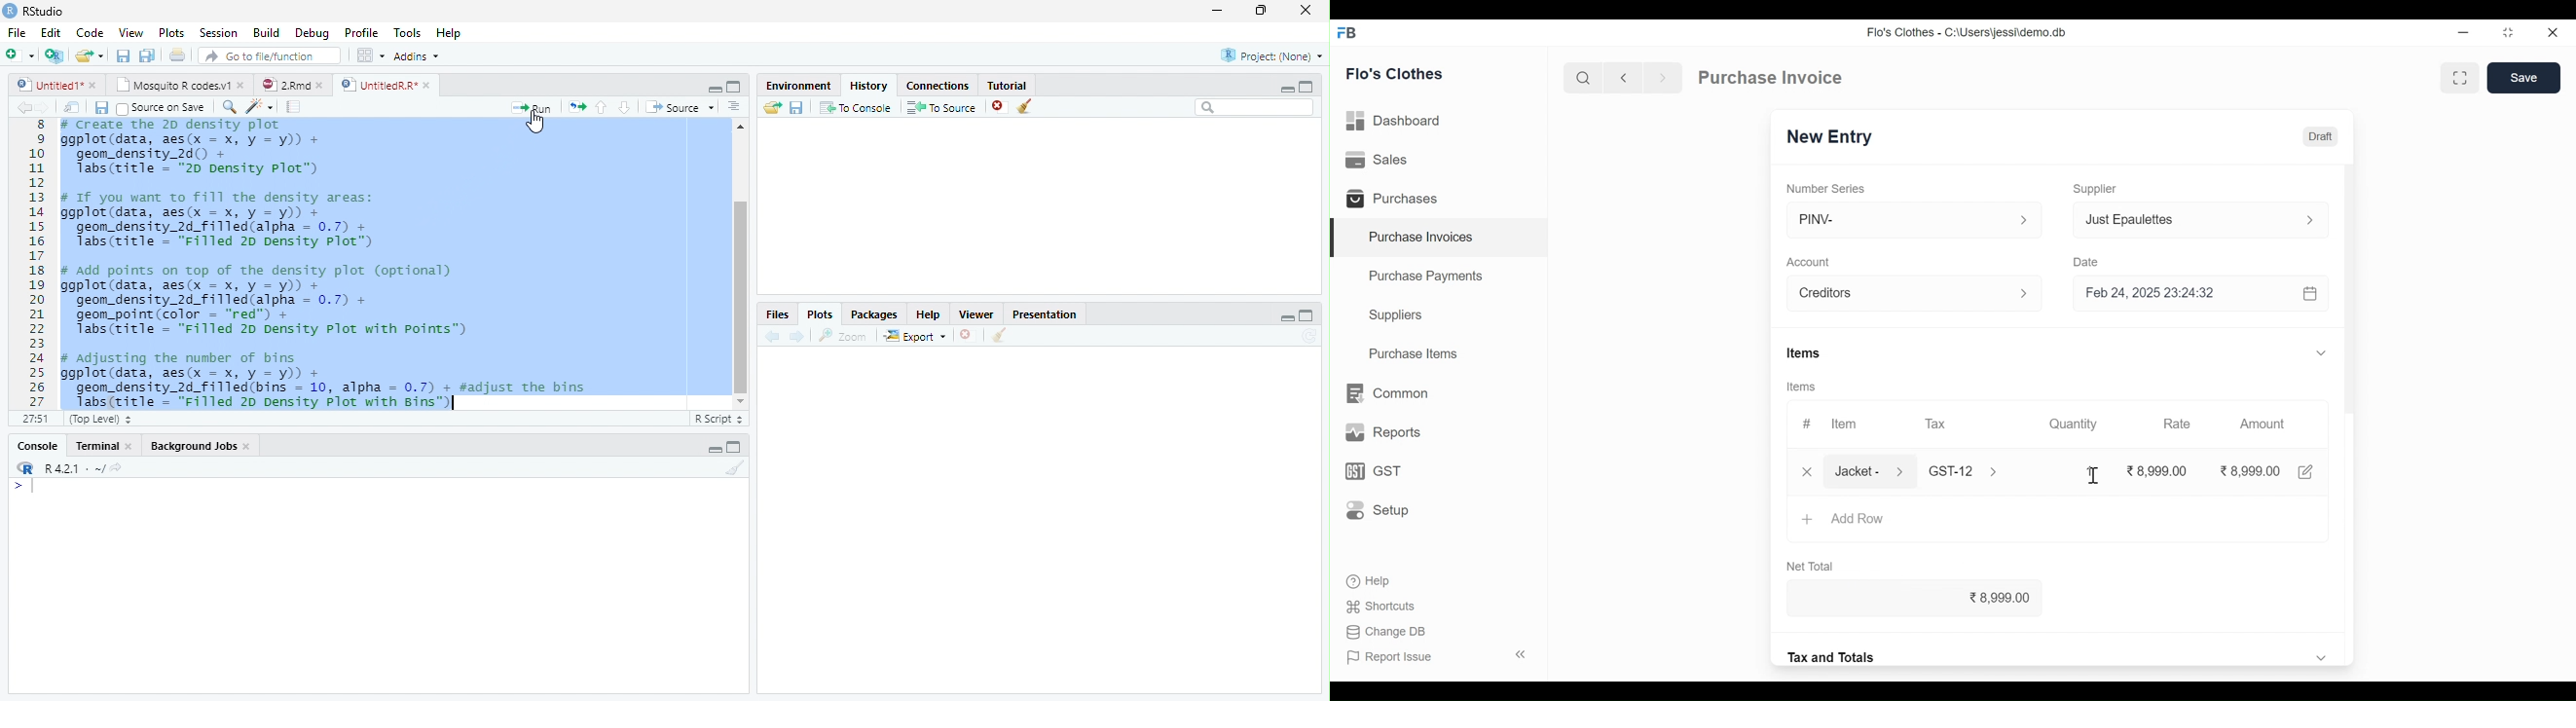  Describe the element at coordinates (770, 108) in the screenshot. I see `Load workspace` at that location.